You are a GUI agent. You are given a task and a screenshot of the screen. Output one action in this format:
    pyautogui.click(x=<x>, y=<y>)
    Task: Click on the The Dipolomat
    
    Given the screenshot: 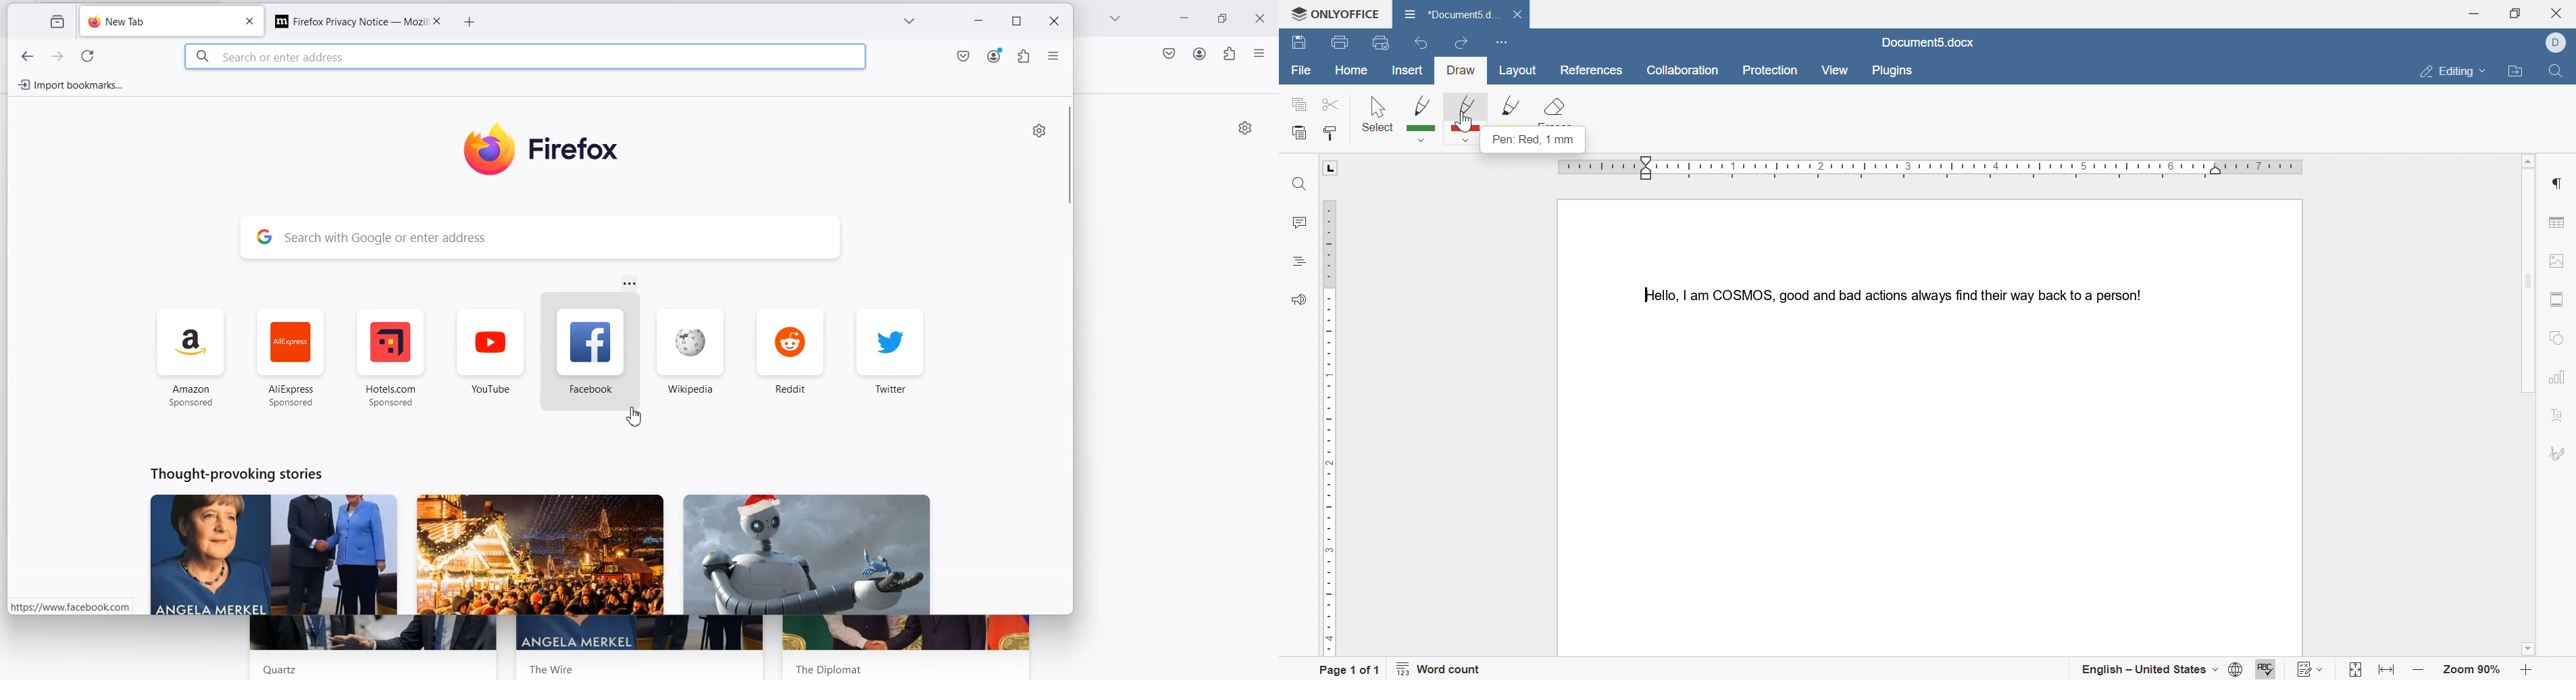 What is the action you would take?
    pyautogui.click(x=825, y=667)
    